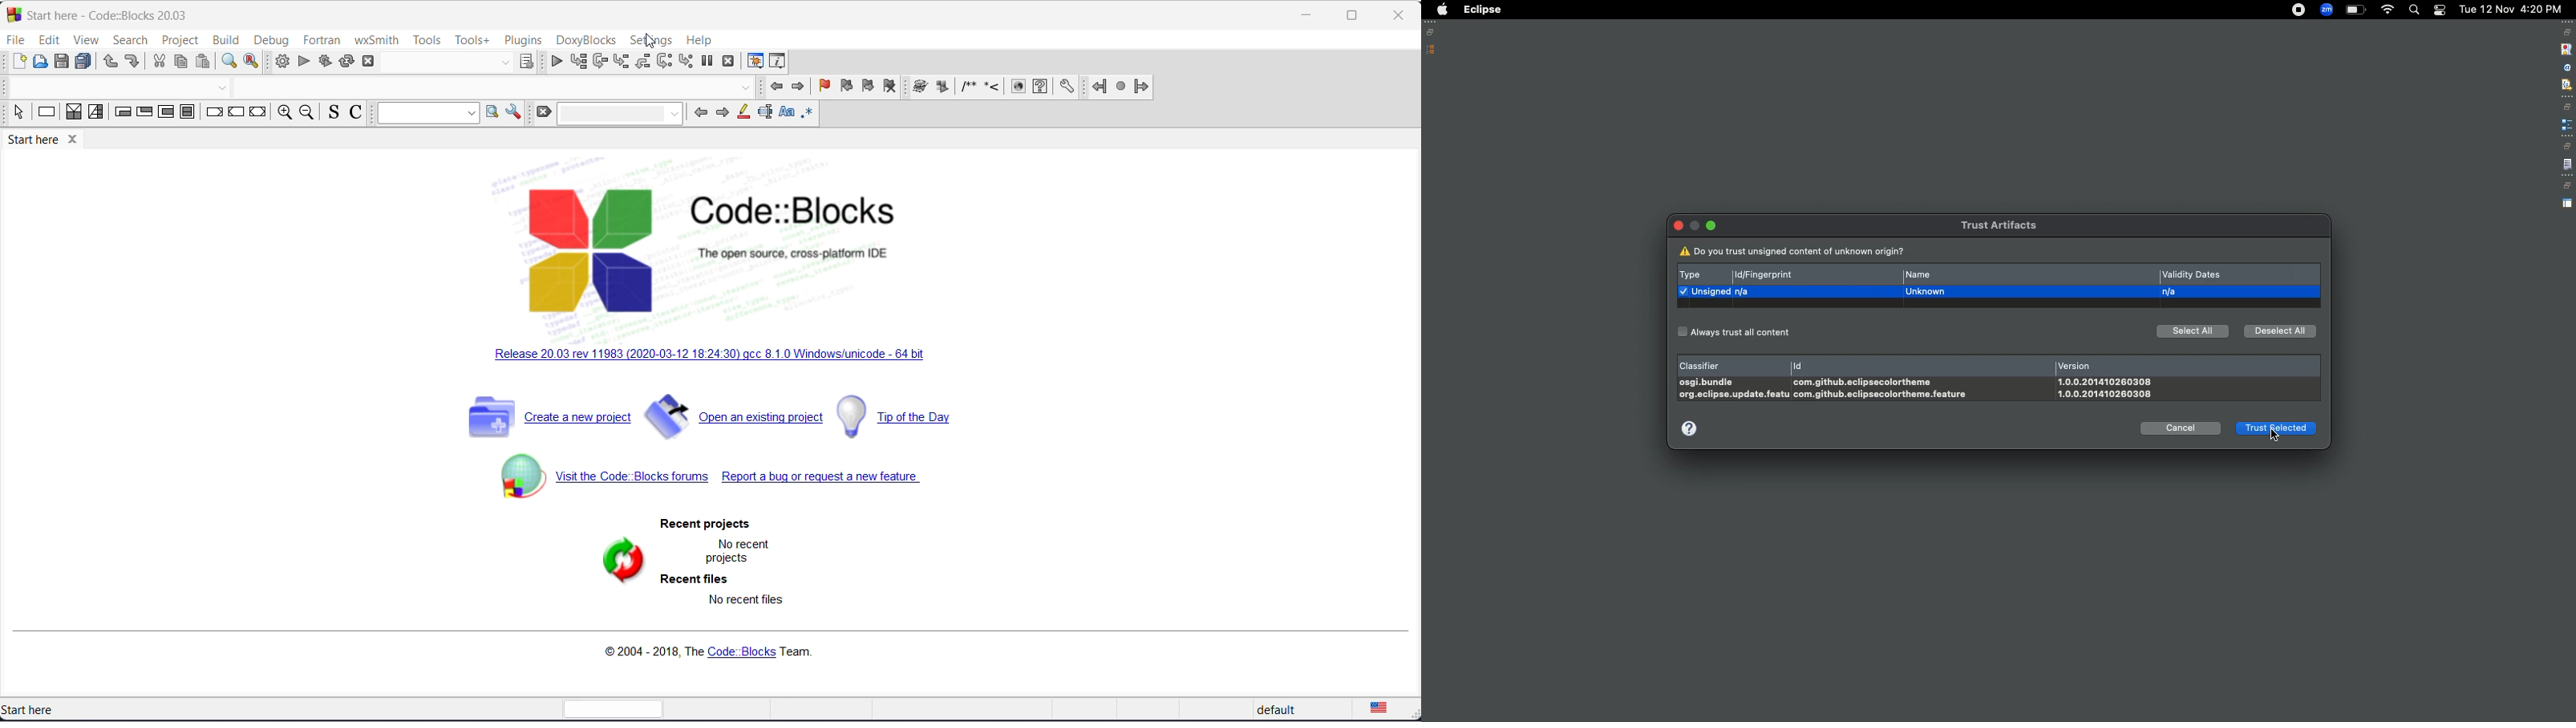 The width and height of the screenshot is (2576, 728). I want to click on tip of the day, so click(903, 418).